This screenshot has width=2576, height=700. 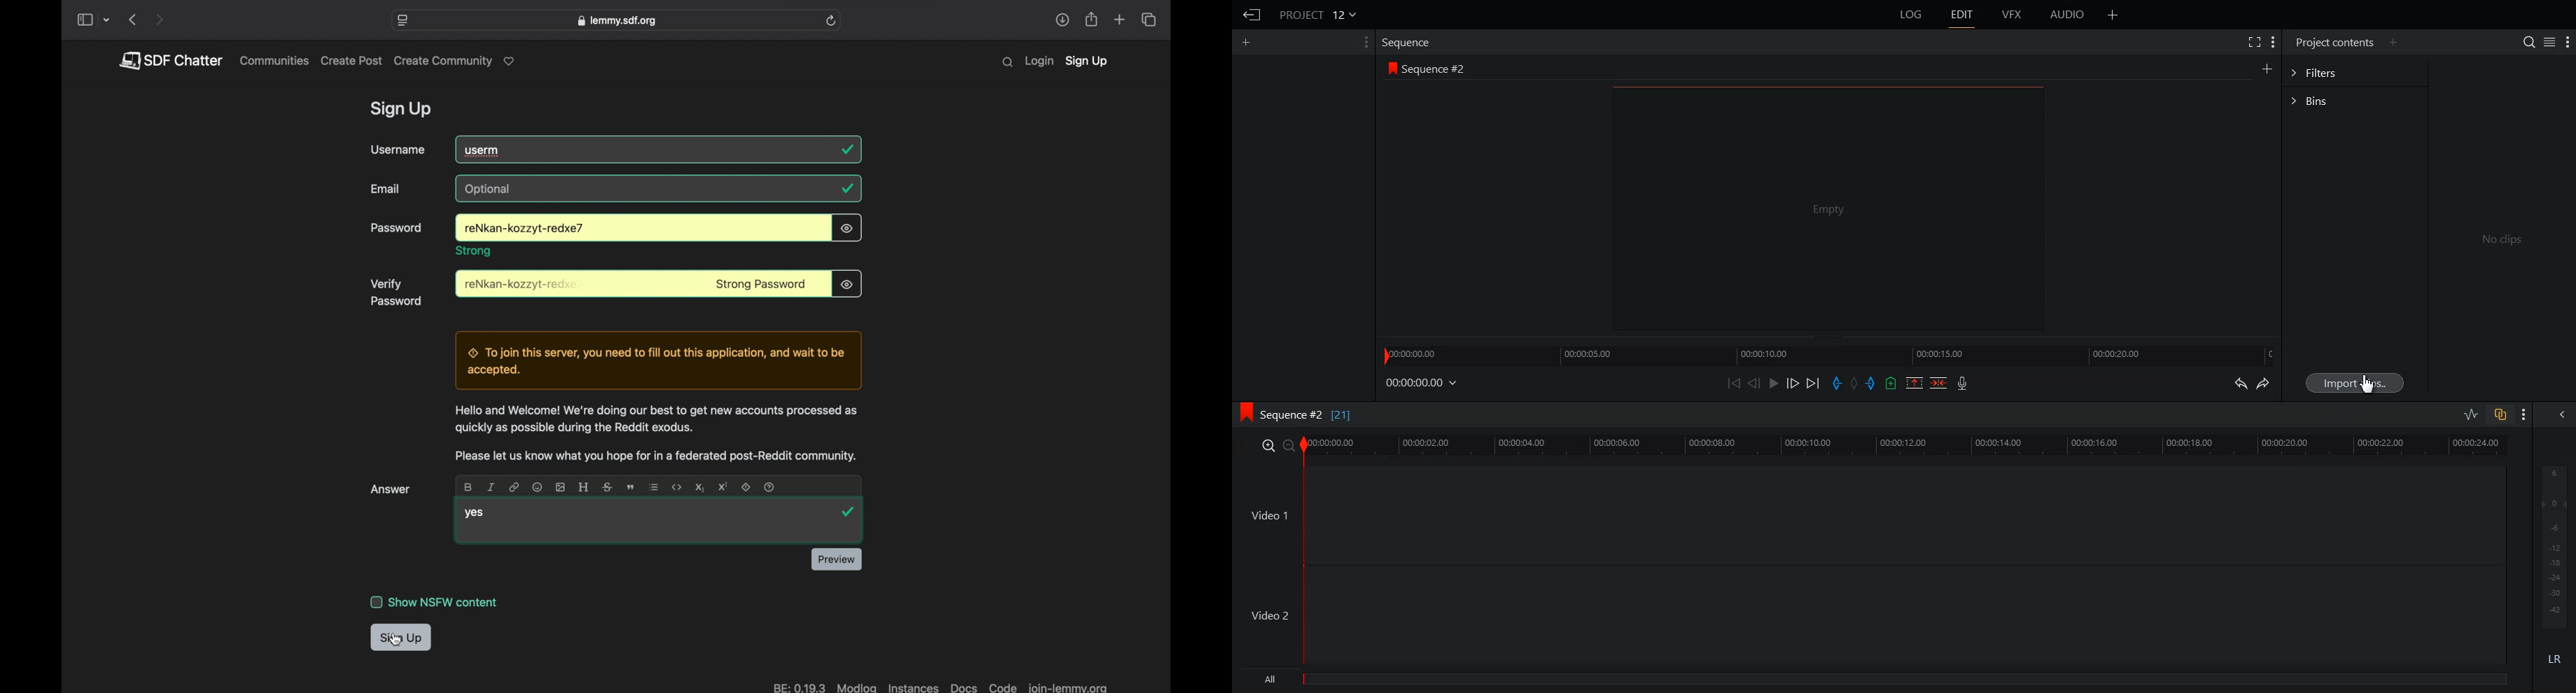 I want to click on EDIT, so click(x=1964, y=15).